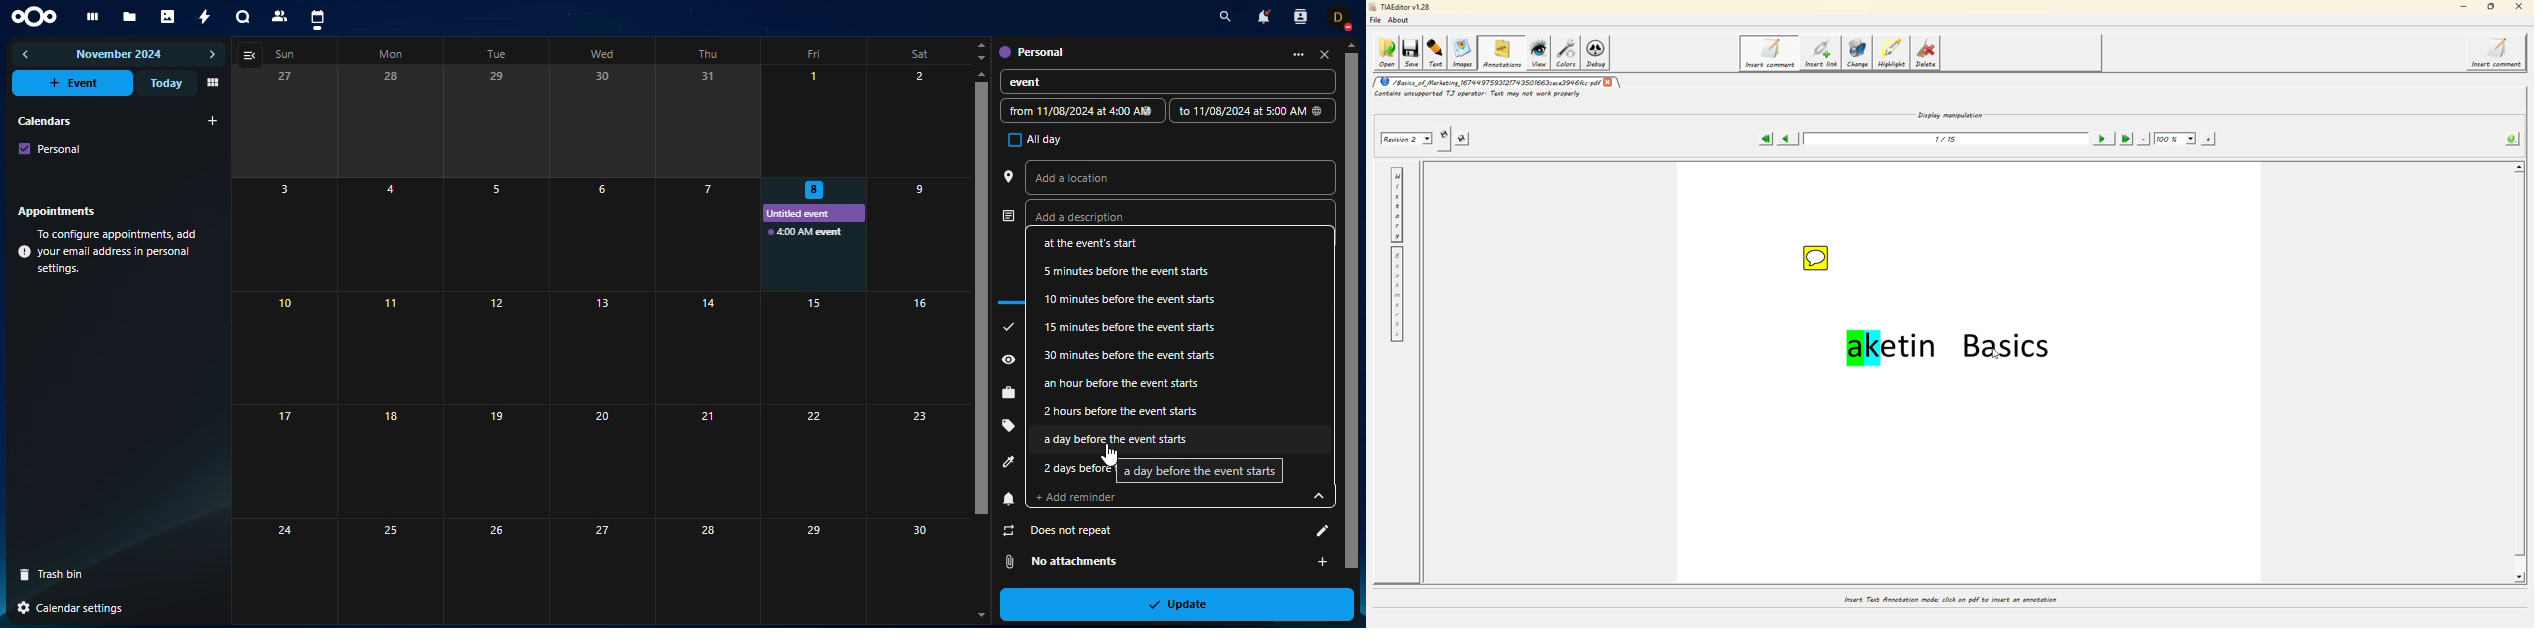 The height and width of the screenshot is (644, 2548). What do you see at coordinates (498, 121) in the screenshot?
I see `29` at bounding box center [498, 121].